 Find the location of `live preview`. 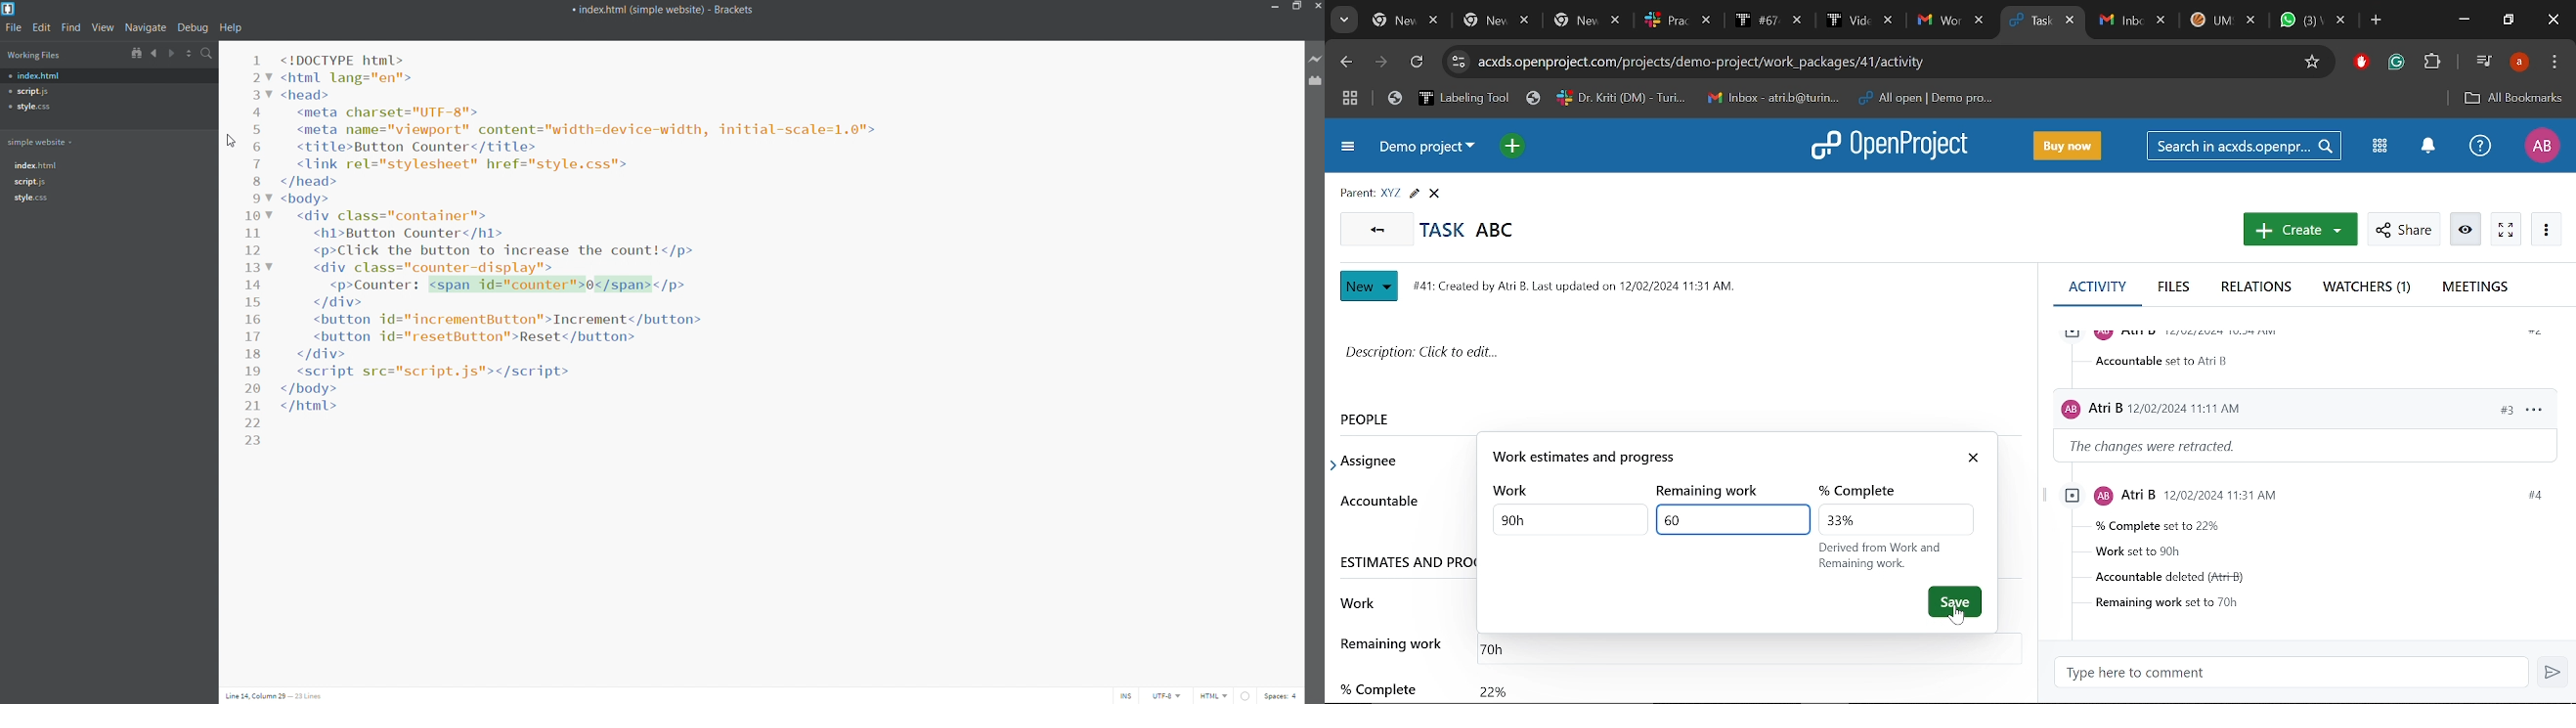

live preview is located at coordinates (1317, 57).